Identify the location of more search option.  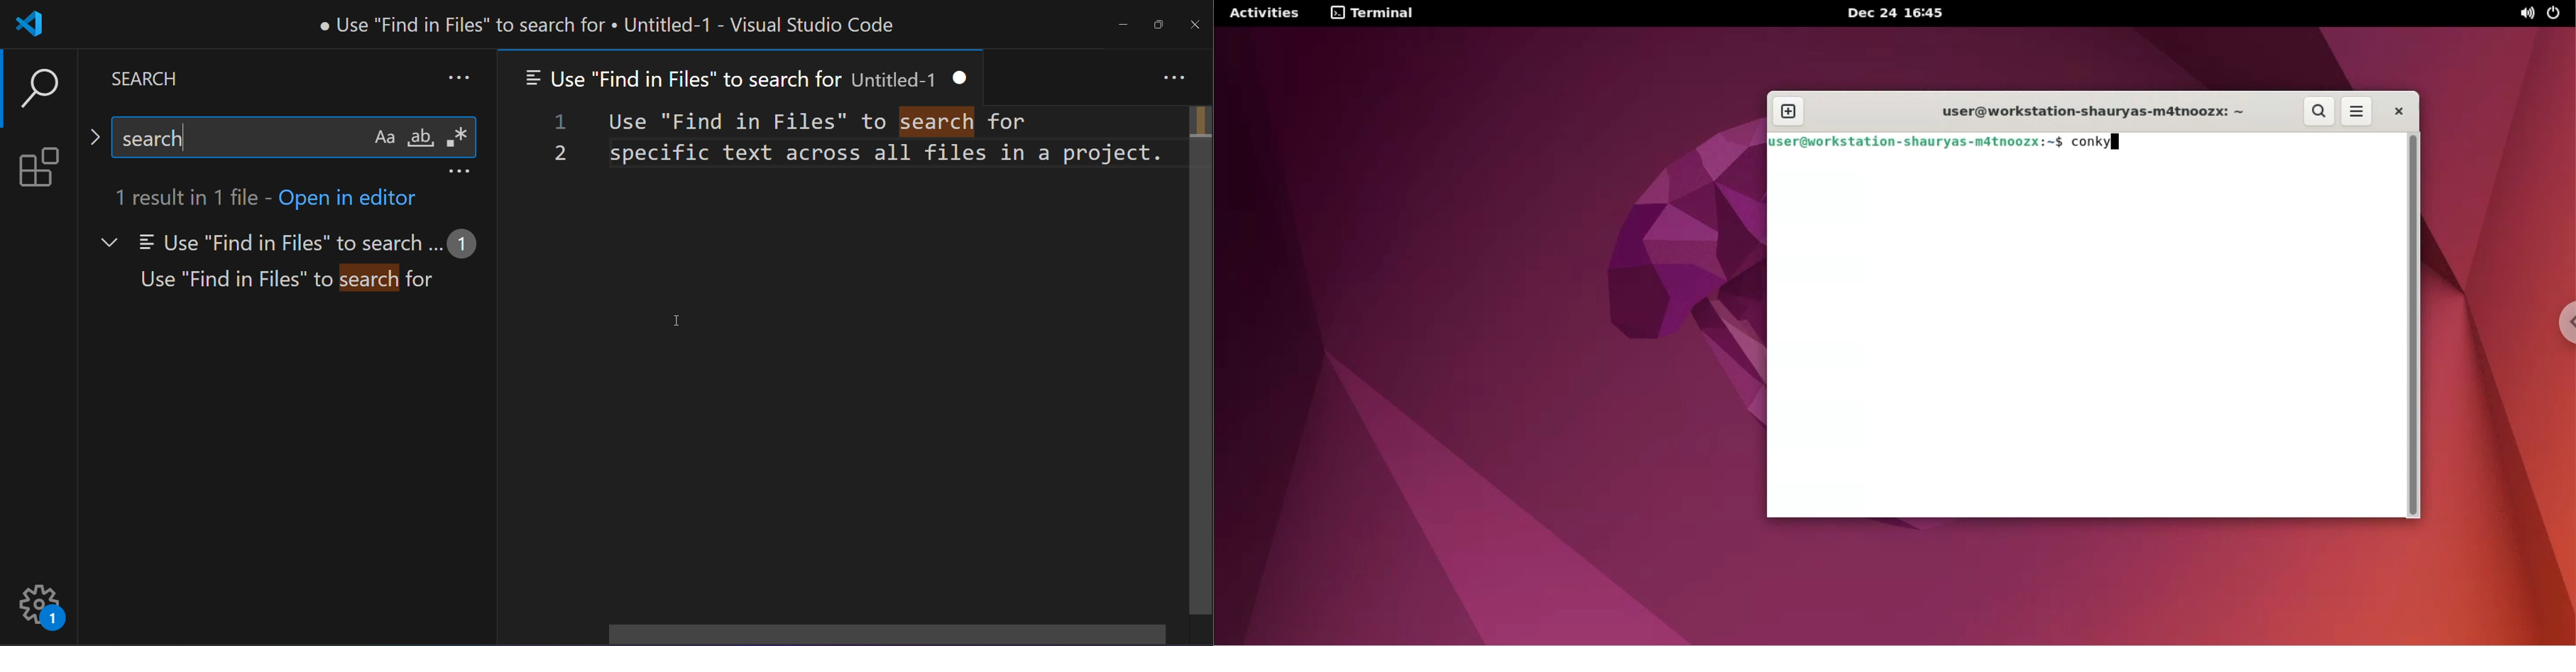
(458, 79).